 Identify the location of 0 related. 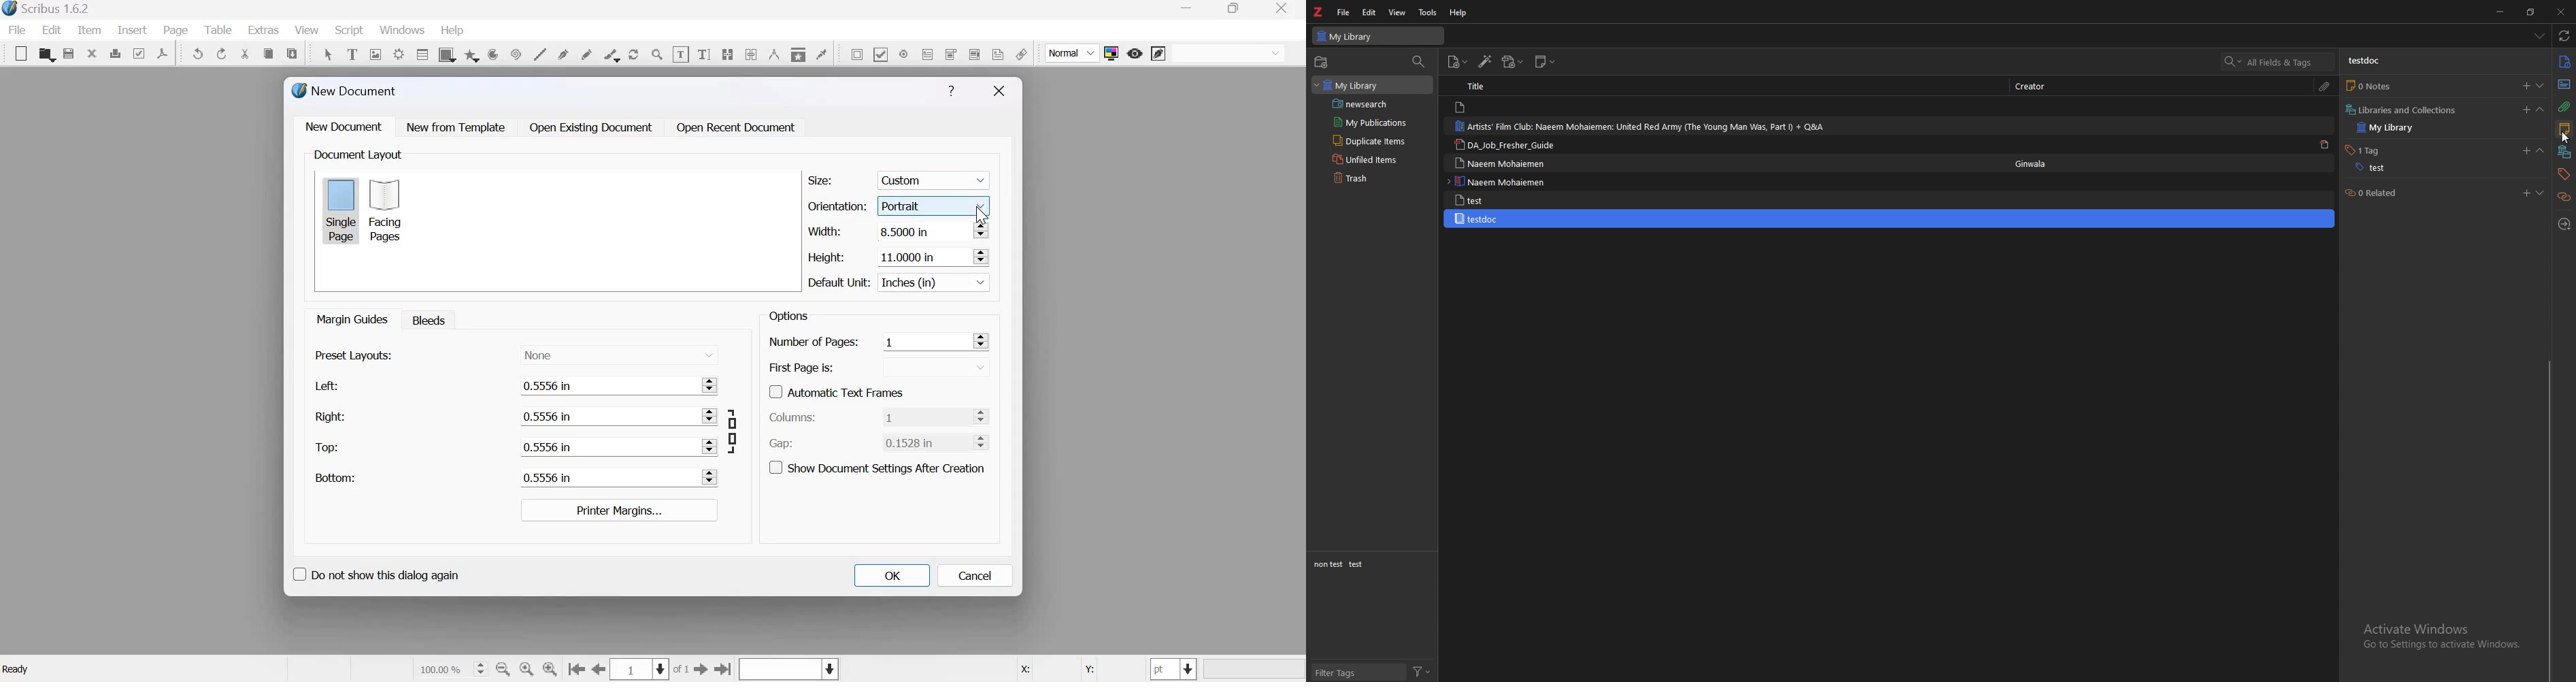
(2382, 192).